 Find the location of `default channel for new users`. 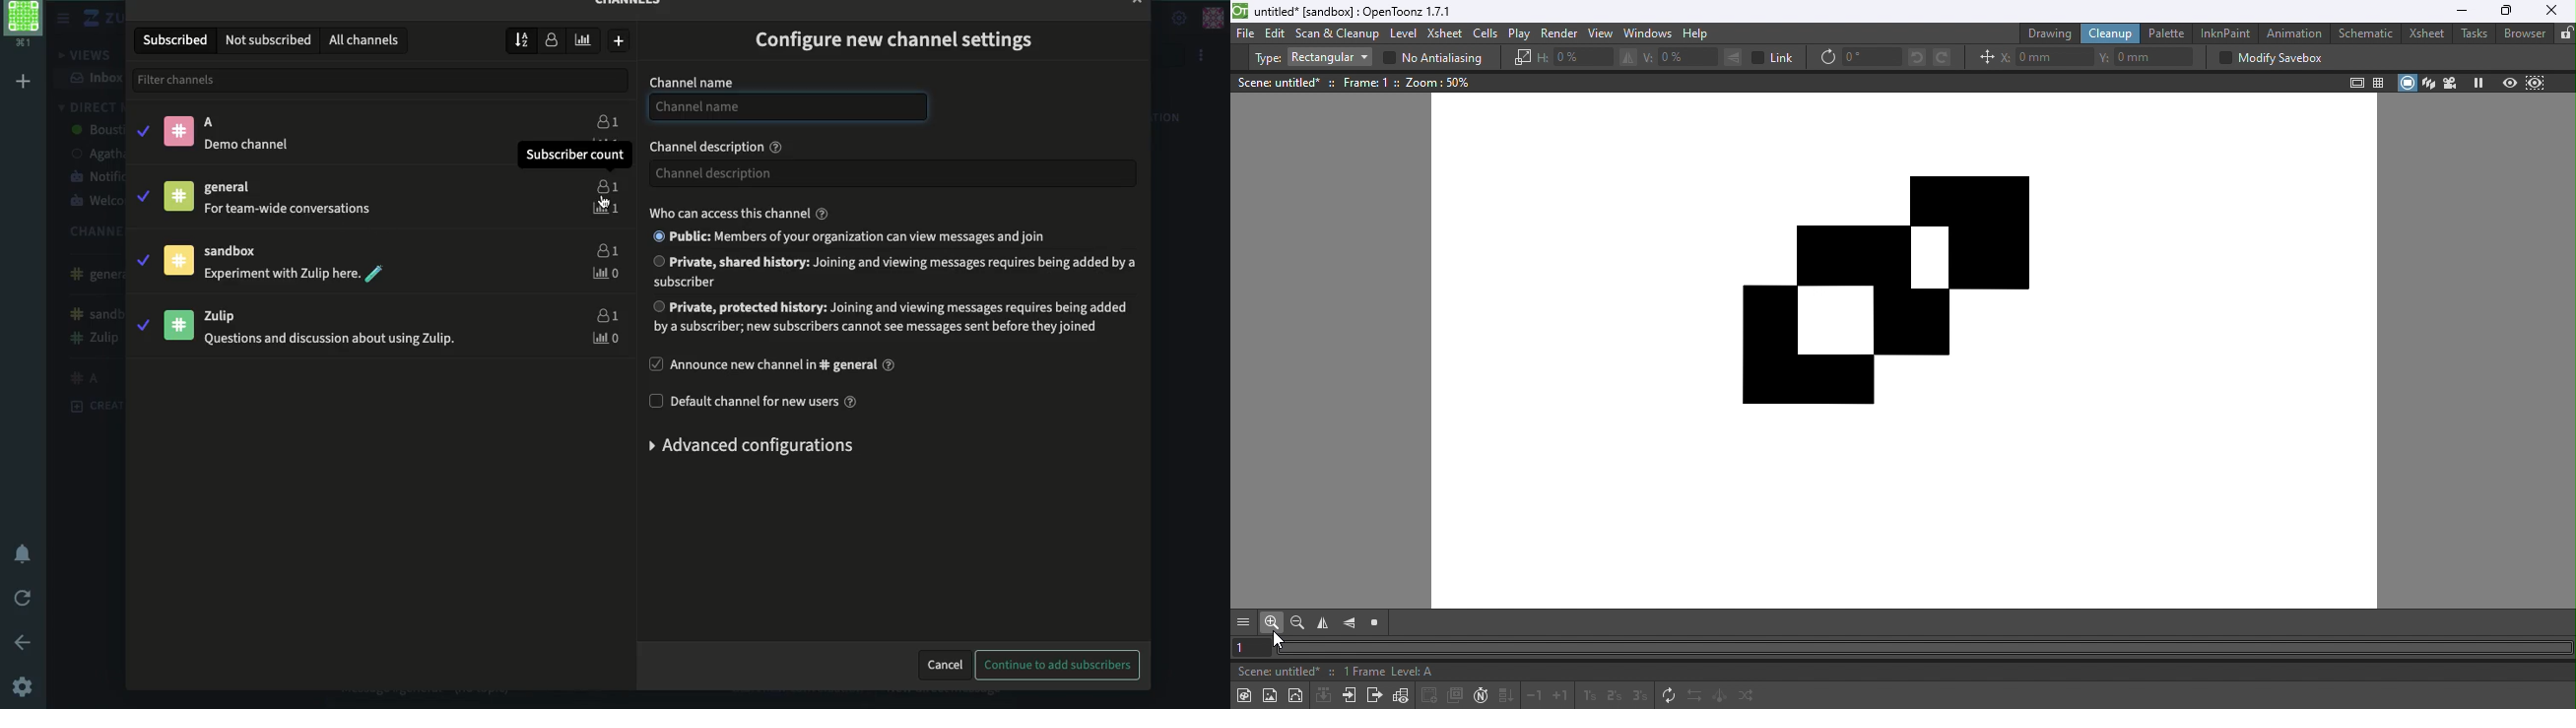

default channel for new users is located at coordinates (757, 401).